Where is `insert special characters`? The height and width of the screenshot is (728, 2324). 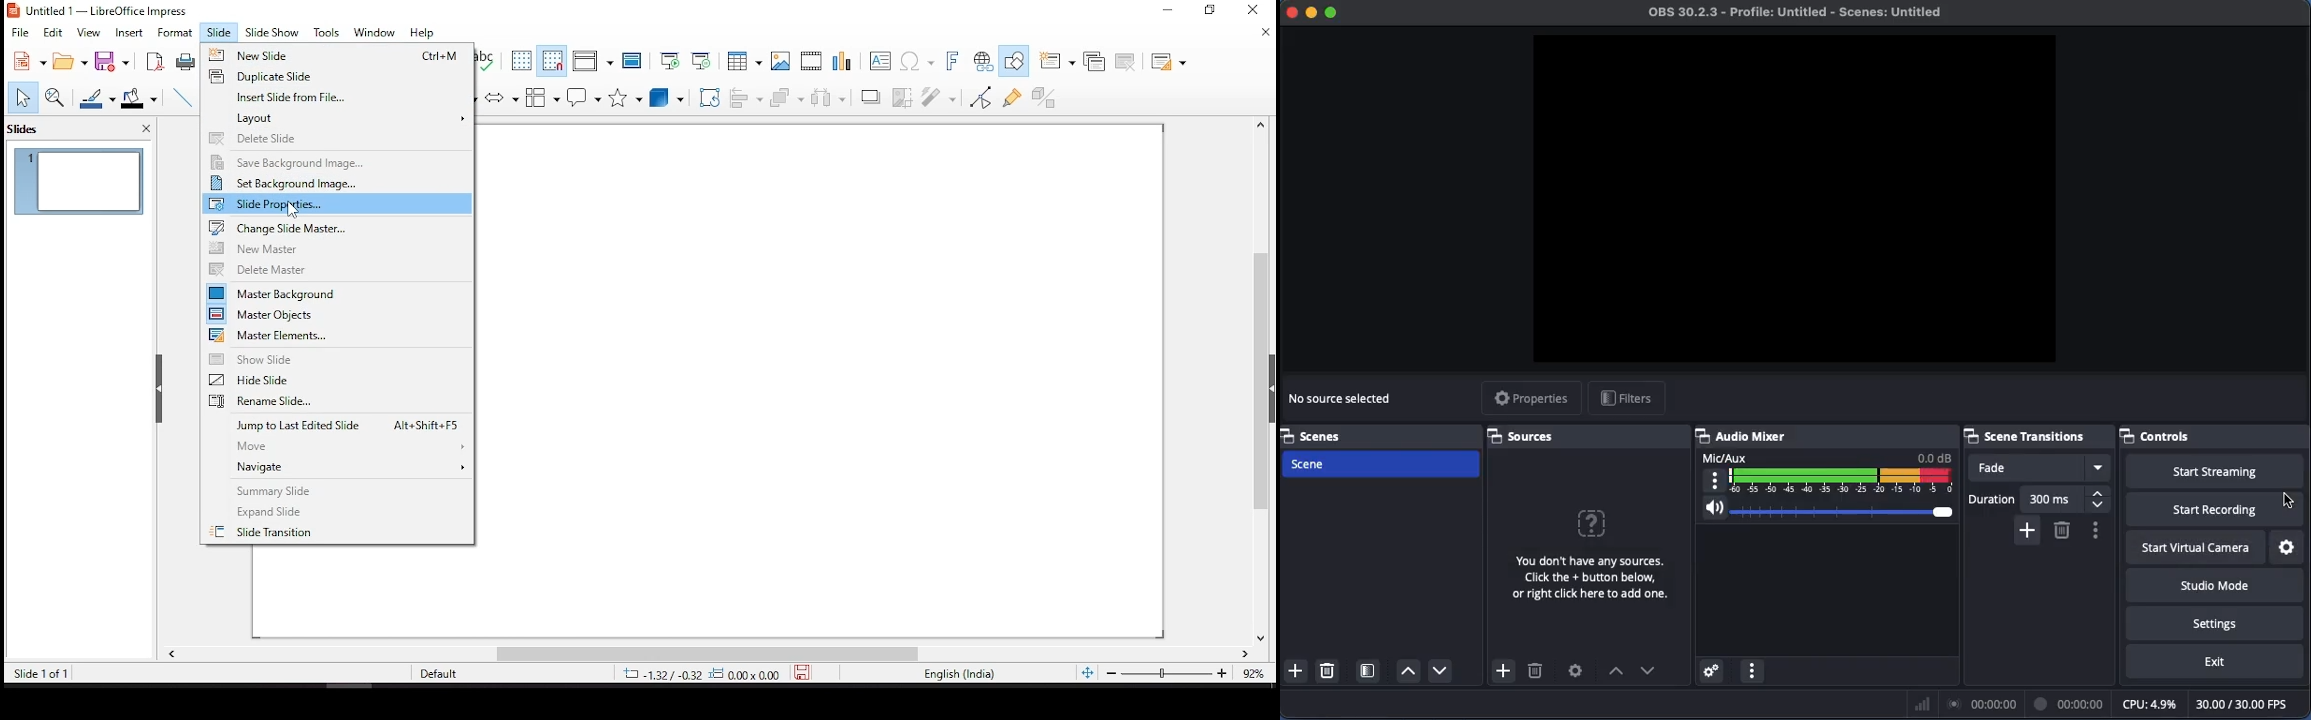
insert special characters is located at coordinates (918, 58).